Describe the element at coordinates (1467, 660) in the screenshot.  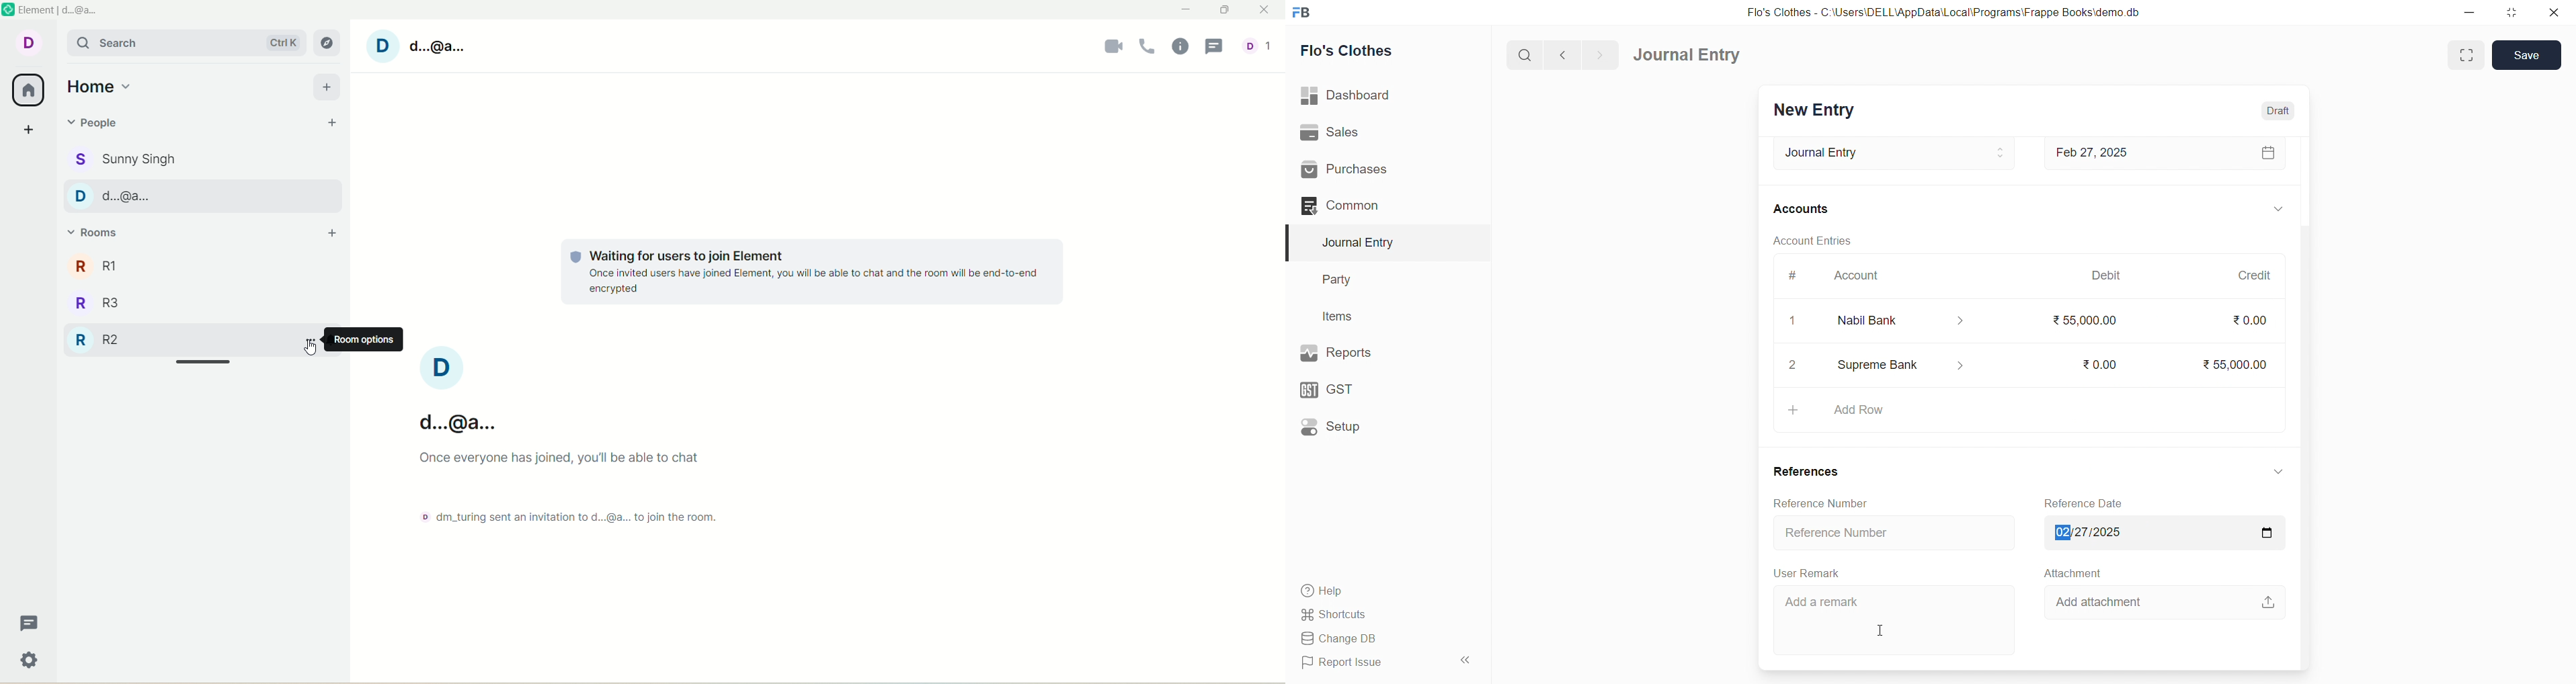
I see `collapse sidebar` at that location.